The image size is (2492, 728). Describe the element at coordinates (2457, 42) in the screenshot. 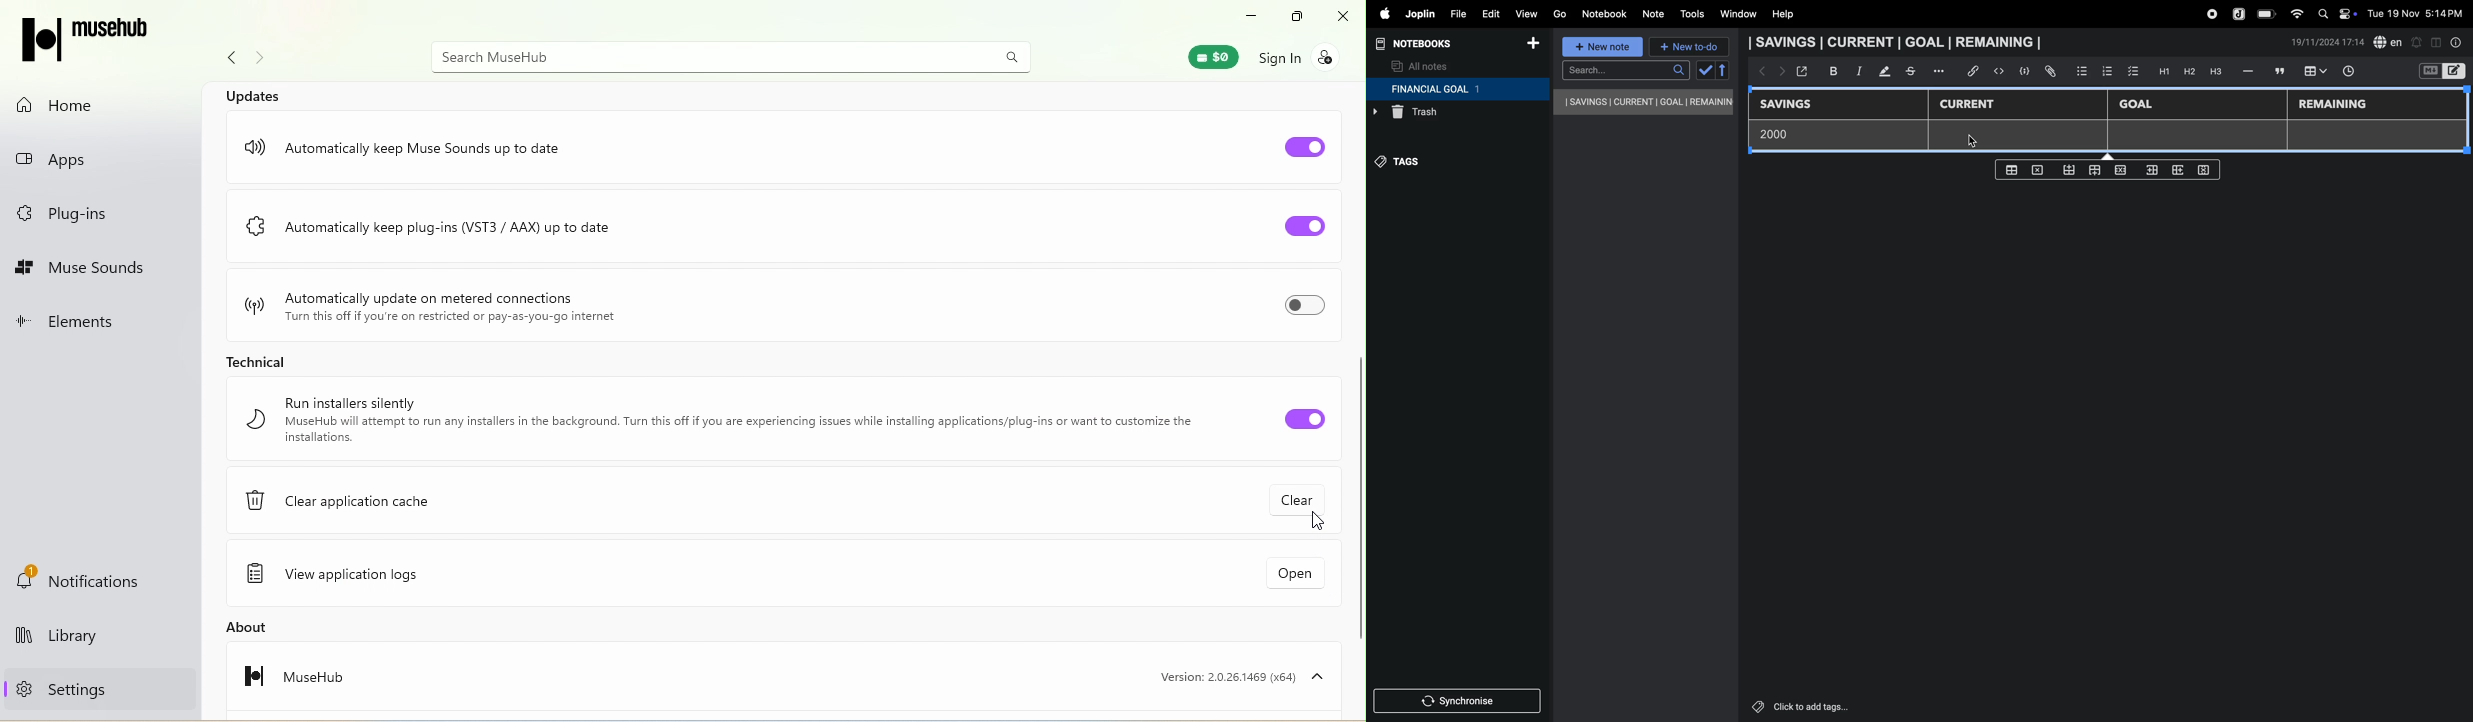

I see `info` at that location.